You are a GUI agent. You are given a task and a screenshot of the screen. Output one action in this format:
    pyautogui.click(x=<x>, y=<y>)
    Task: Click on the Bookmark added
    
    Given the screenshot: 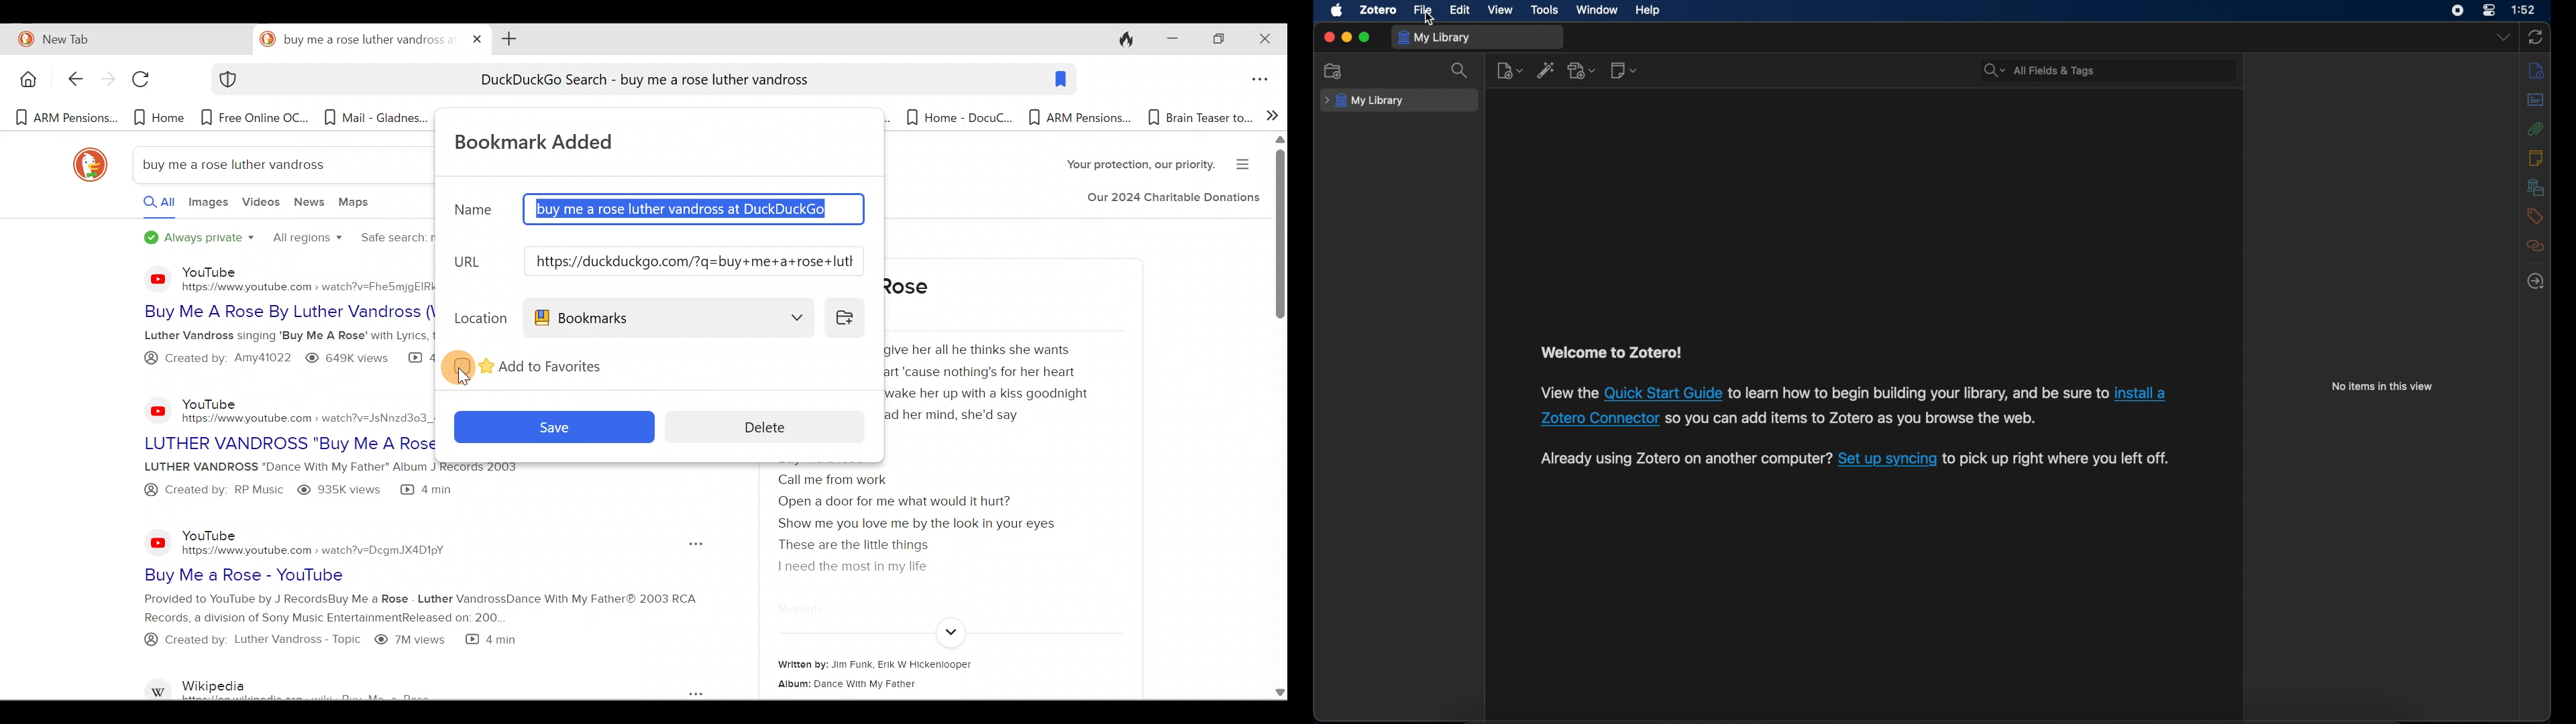 What is the action you would take?
    pyautogui.click(x=549, y=140)
    